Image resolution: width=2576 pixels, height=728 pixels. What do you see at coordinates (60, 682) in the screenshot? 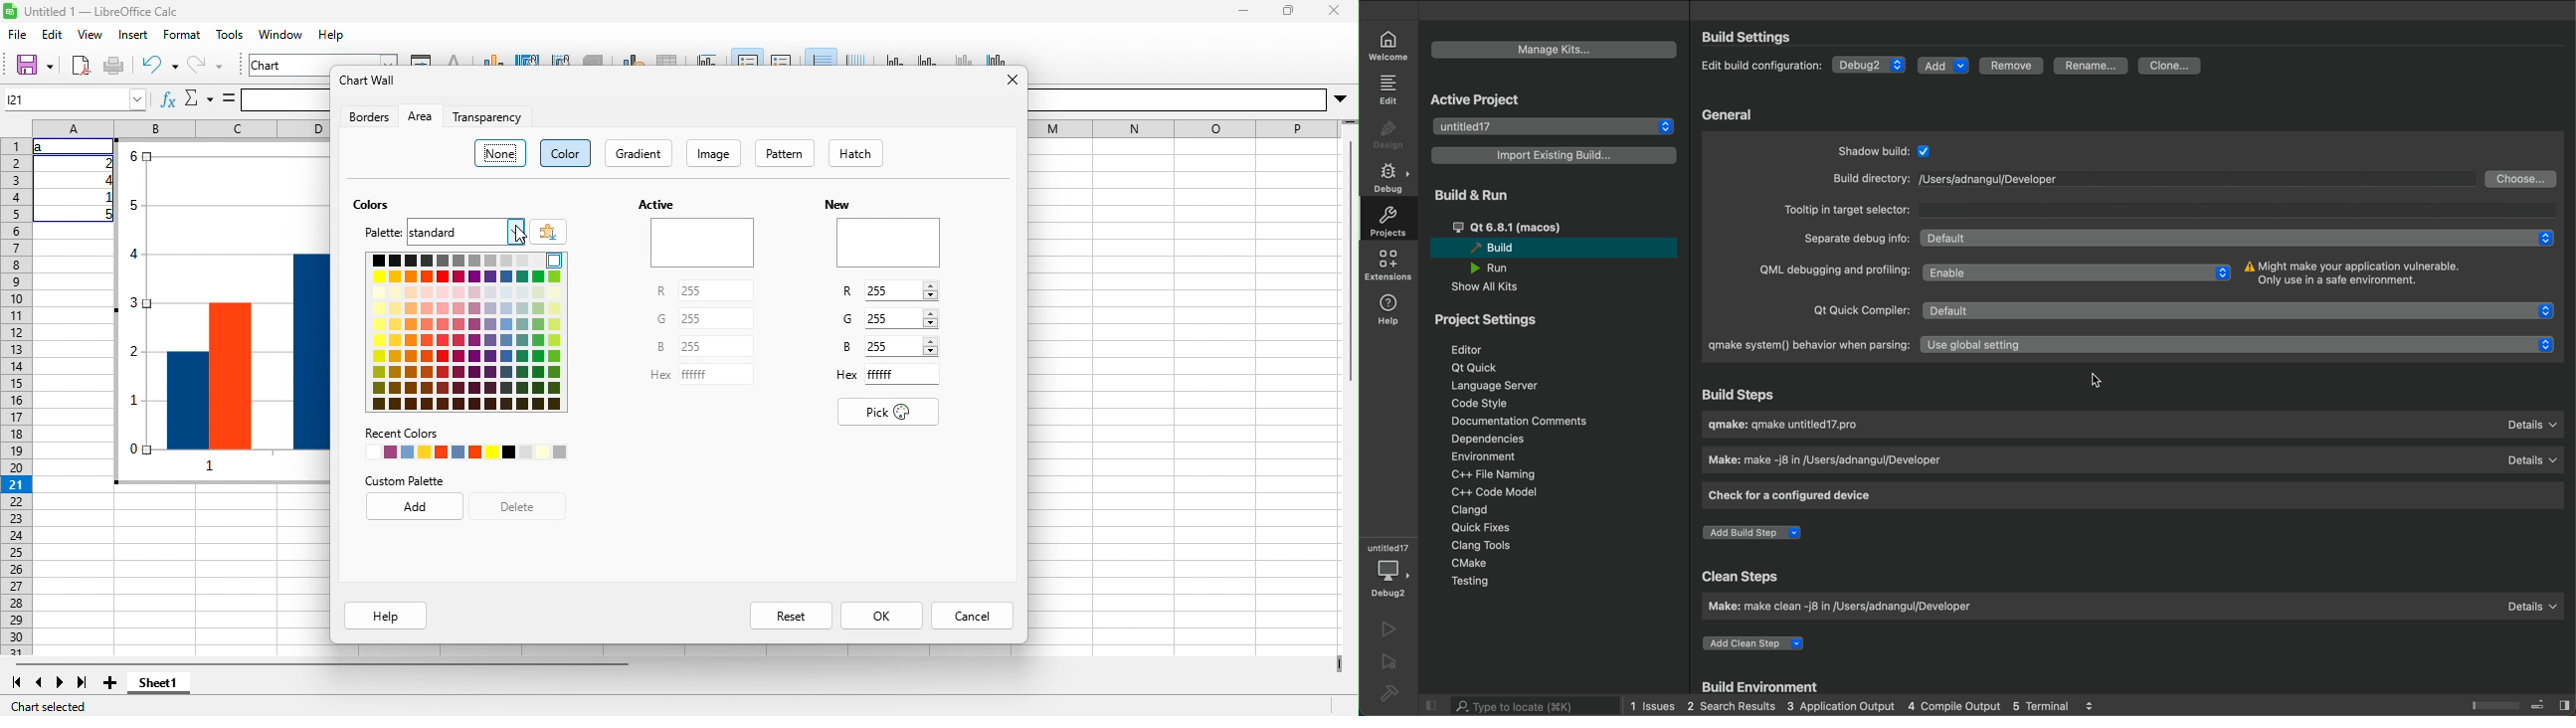
I see `next sheet` at bounding box center [60, 682].